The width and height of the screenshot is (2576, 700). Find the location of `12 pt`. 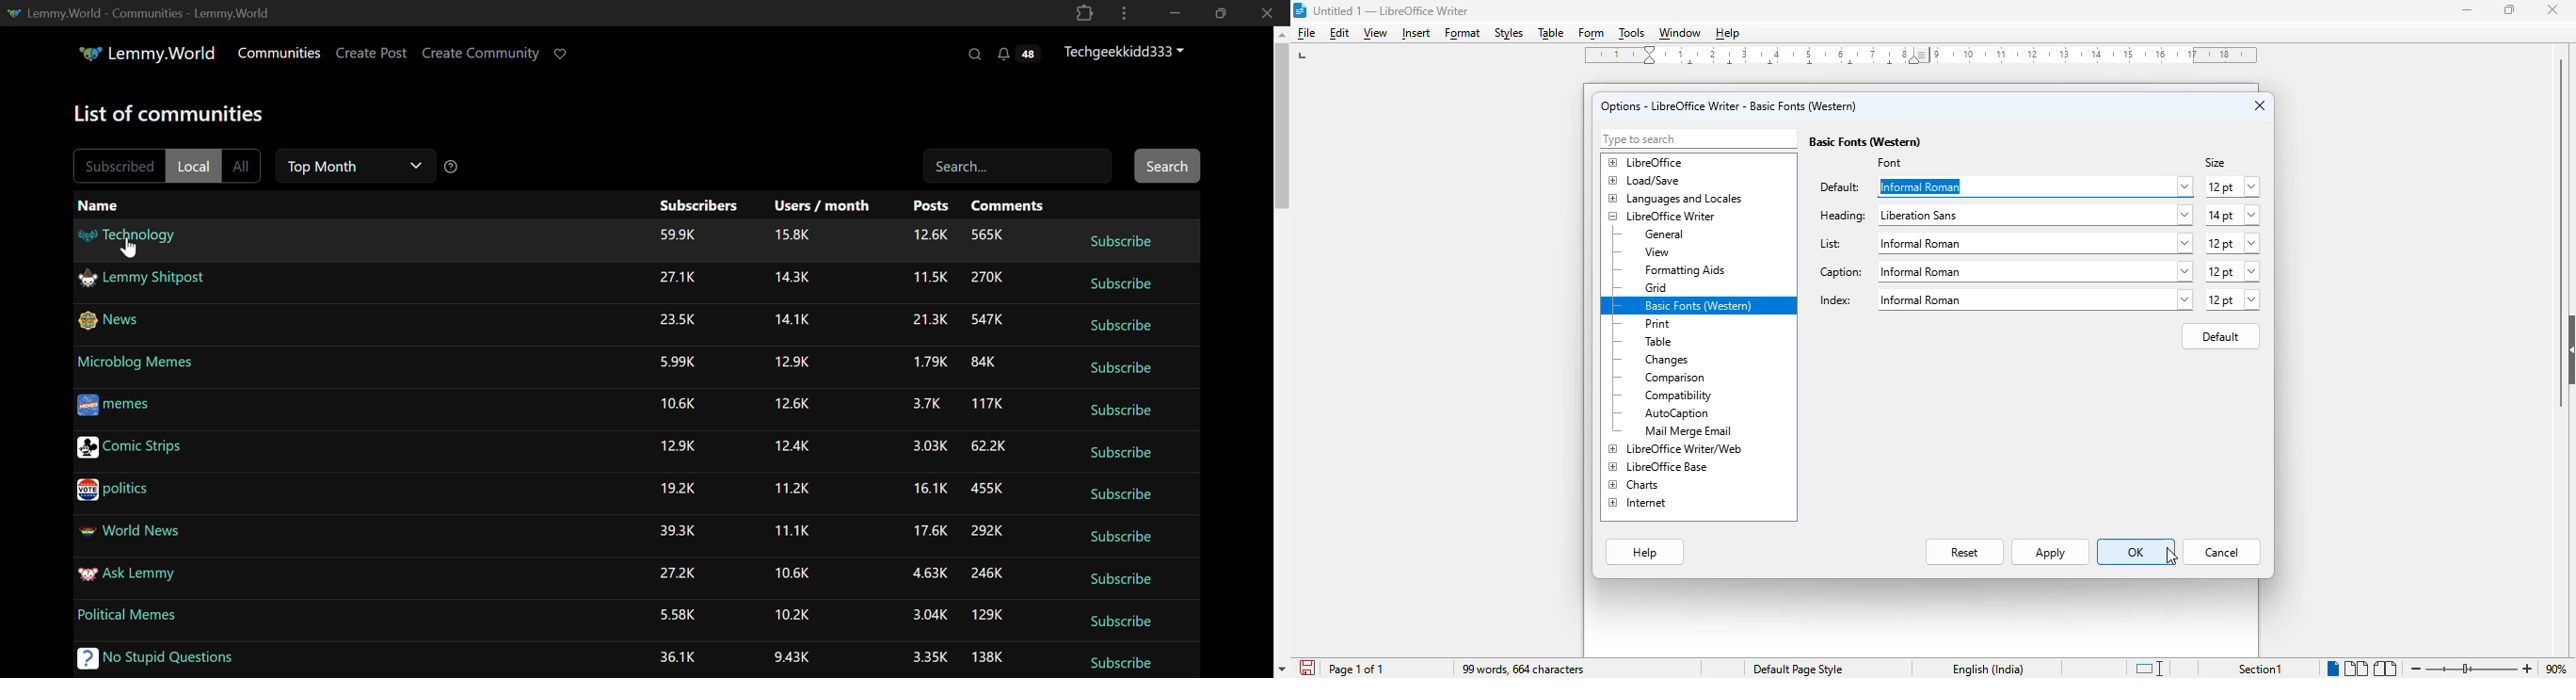

12 pt is located at coordinates (2232, 243).